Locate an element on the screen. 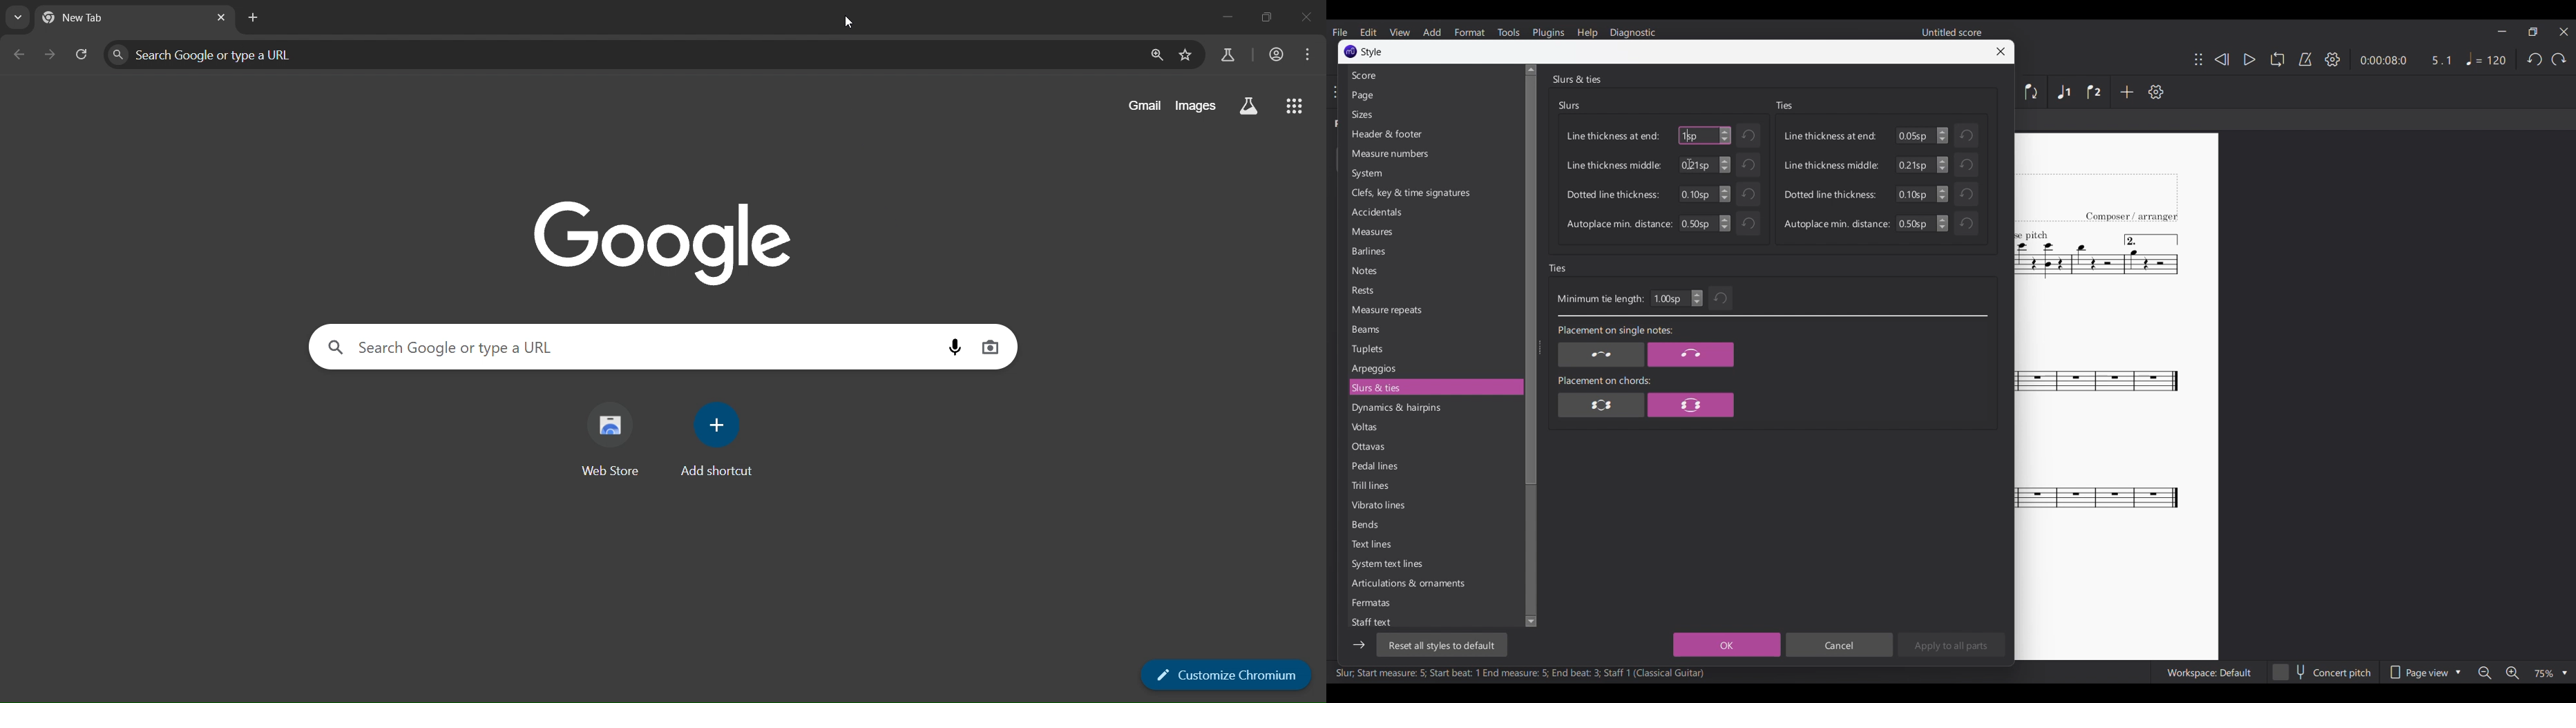 This screenshot has width=2576, height=728. go back one page is located at coordinates (21, 52).